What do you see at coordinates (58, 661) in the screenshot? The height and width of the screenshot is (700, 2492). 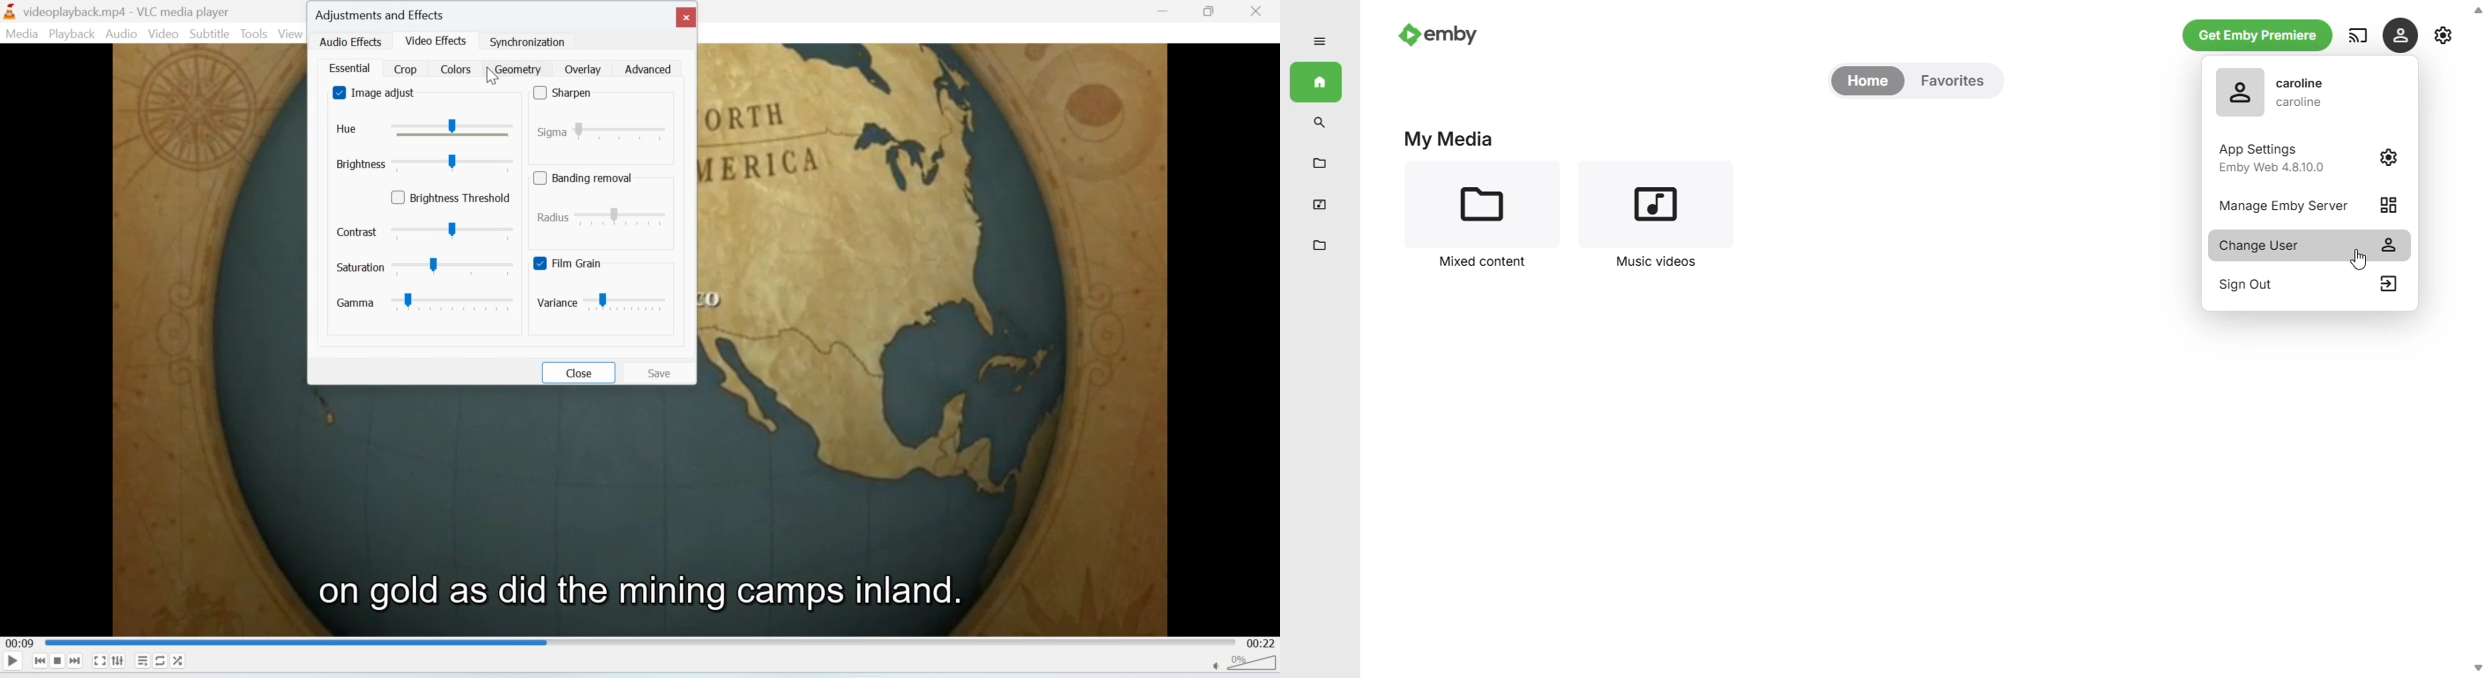 I see `Stop` at bounding box center [58, 661].